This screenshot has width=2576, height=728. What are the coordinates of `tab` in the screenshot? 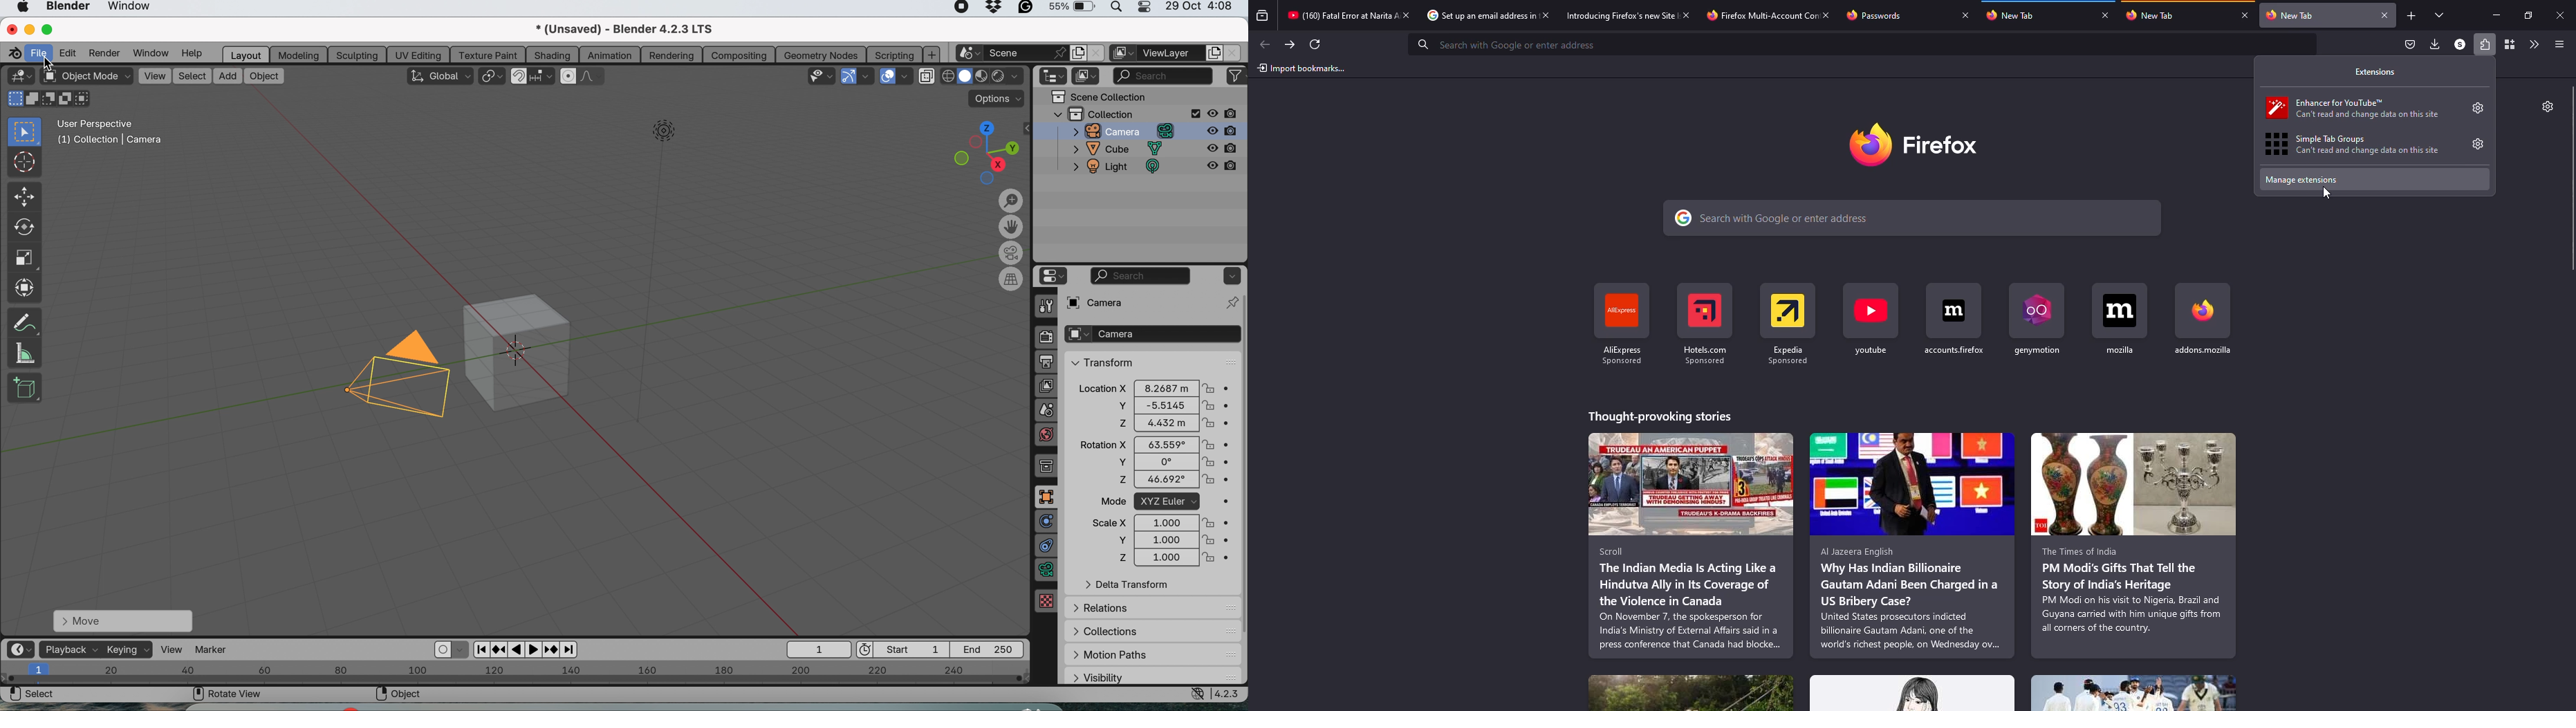 It's located at (1472, 15).